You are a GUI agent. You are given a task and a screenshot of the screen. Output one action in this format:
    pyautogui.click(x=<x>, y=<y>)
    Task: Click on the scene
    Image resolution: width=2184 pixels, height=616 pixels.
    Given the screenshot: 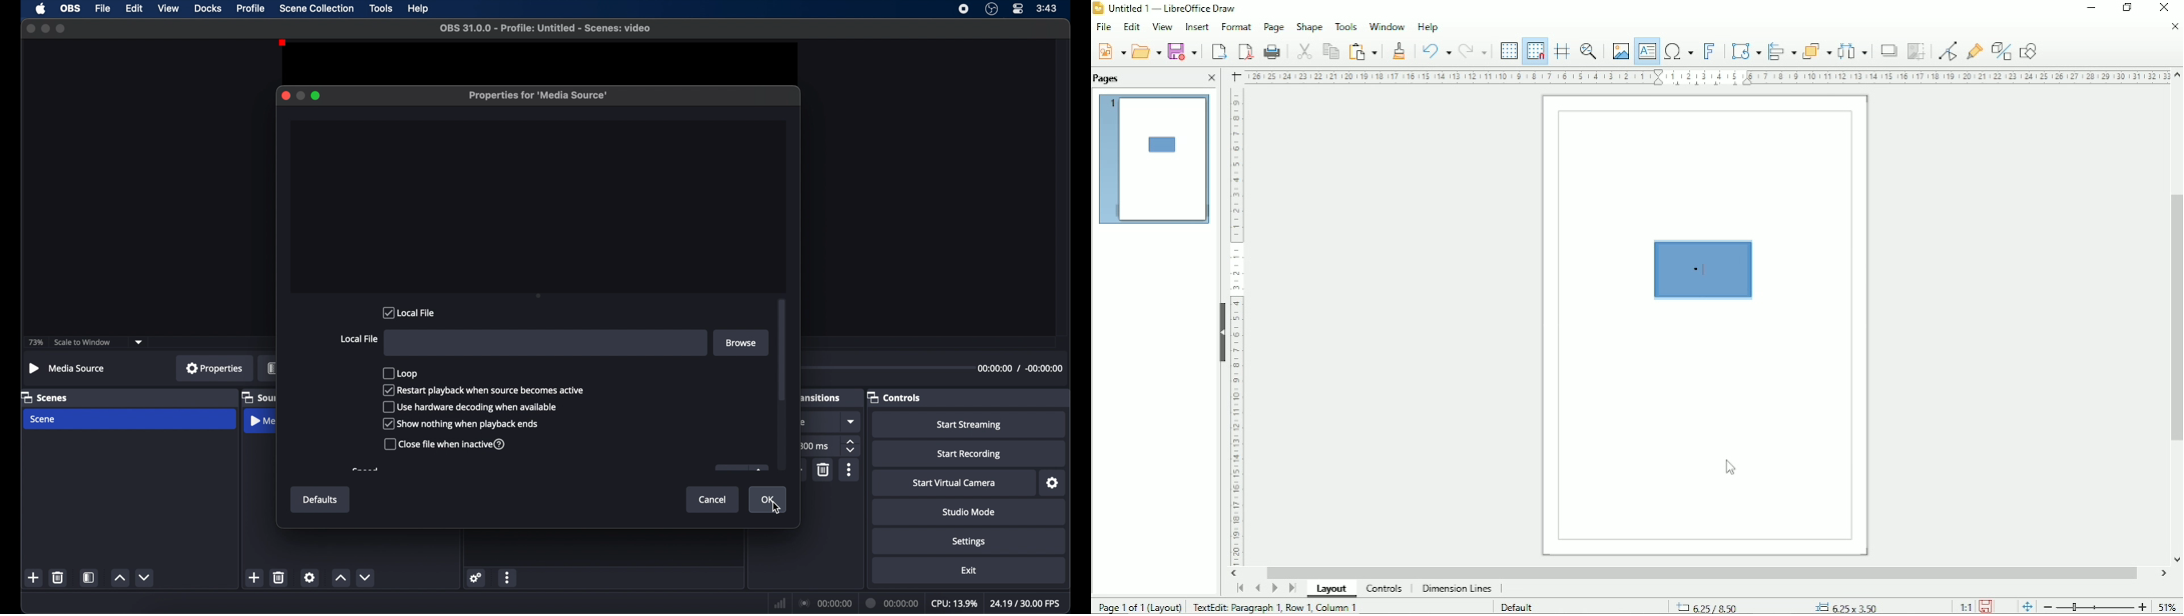 What is the action you would take?
    pyautogui.click(x=43, y=420)
    